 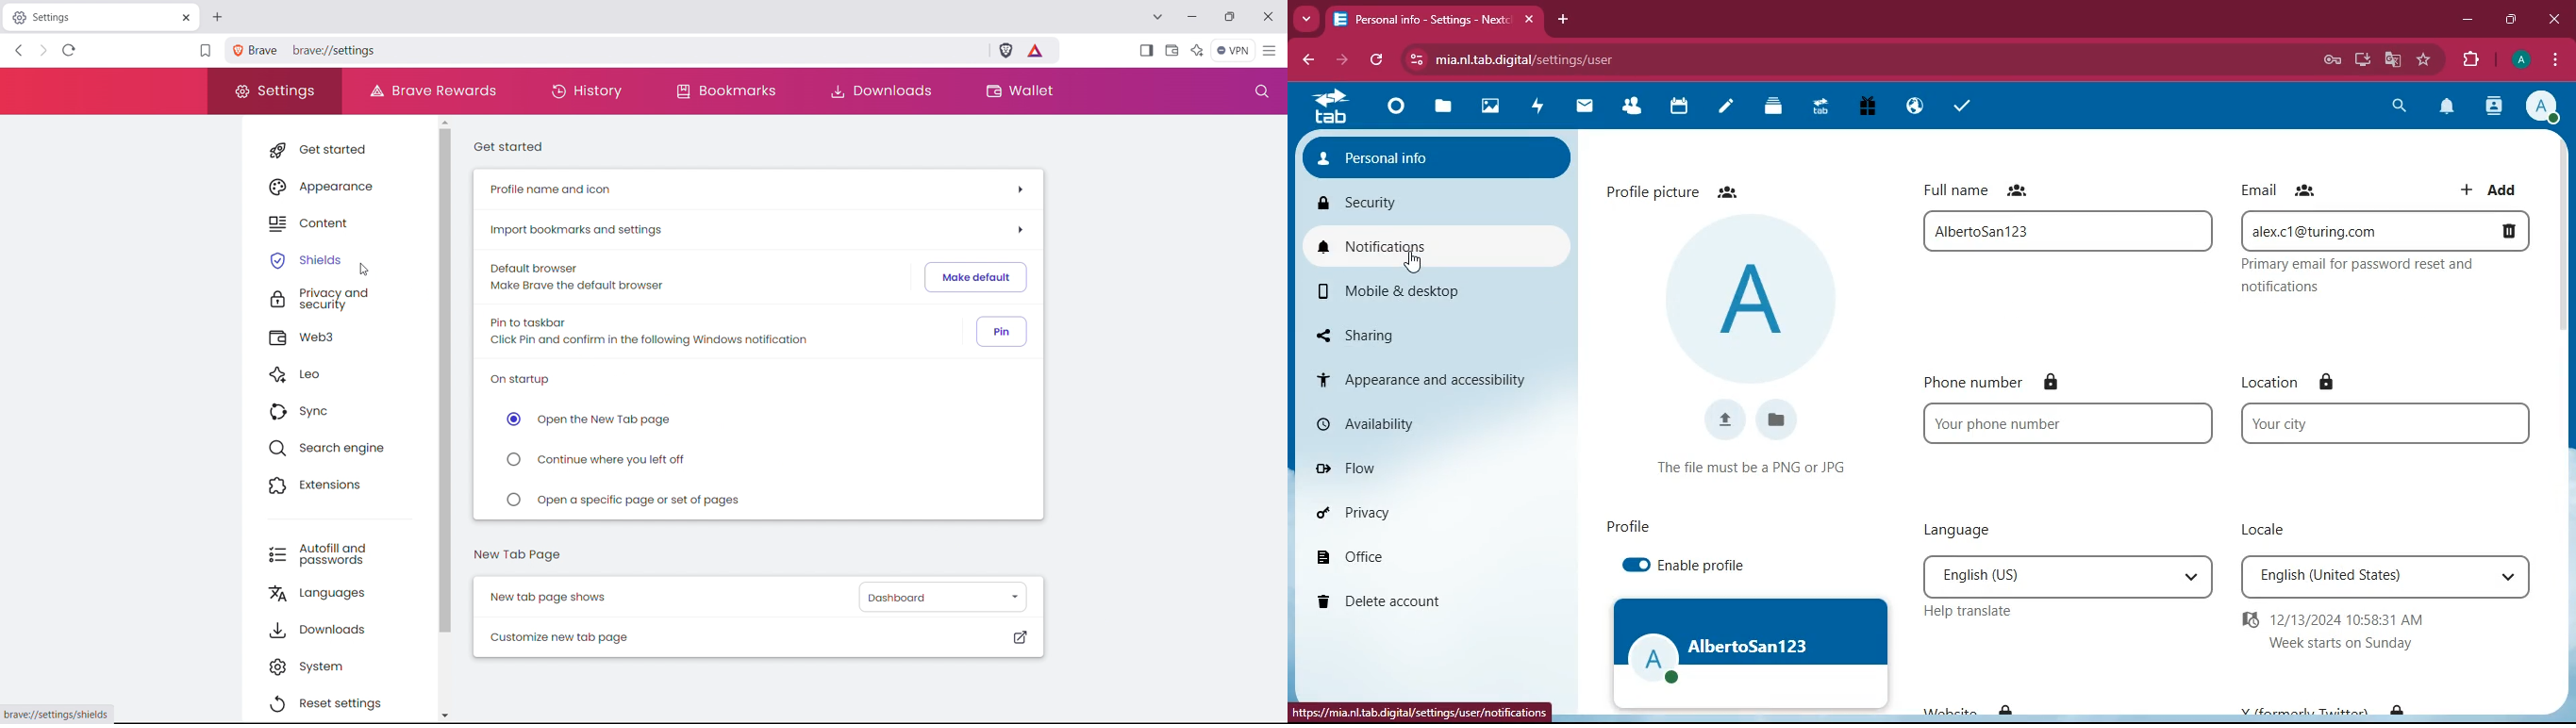 What do you see at coordinates (1637, 106) in the screenshot?
I see `friends` at bounding box center [1637, 106].